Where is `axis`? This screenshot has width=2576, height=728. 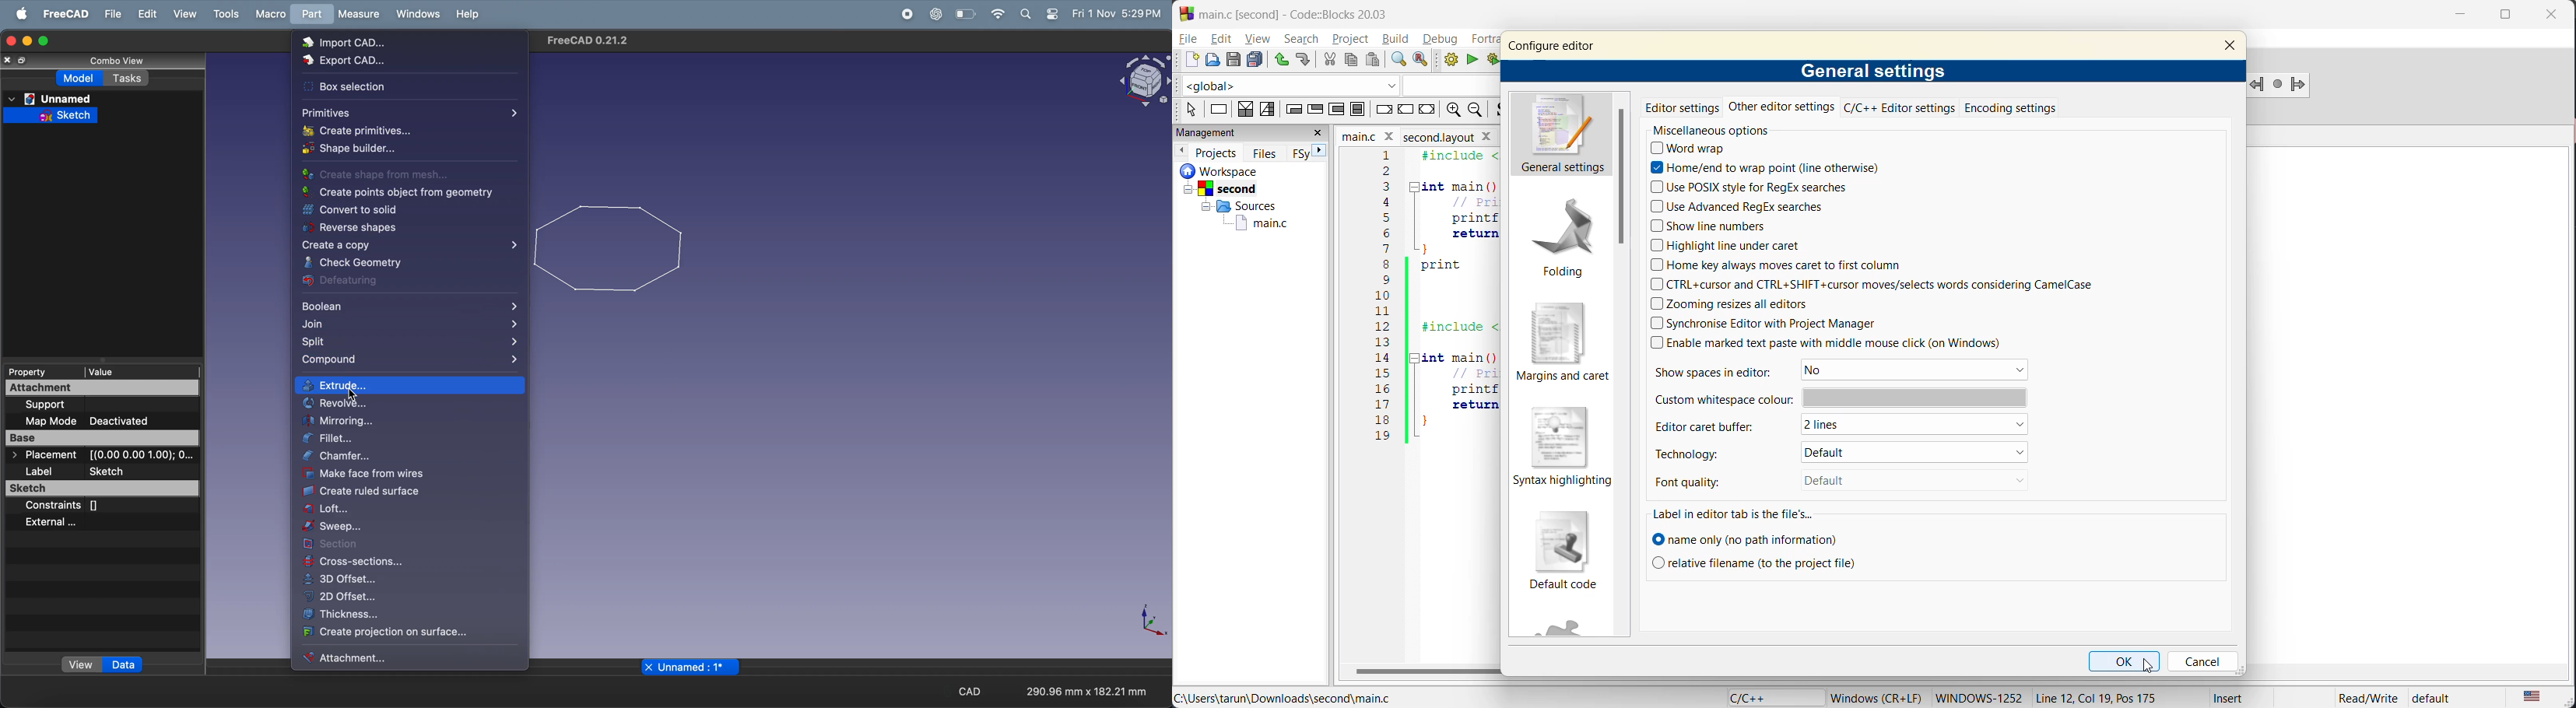 axis is located at coordinates (1147, 625).